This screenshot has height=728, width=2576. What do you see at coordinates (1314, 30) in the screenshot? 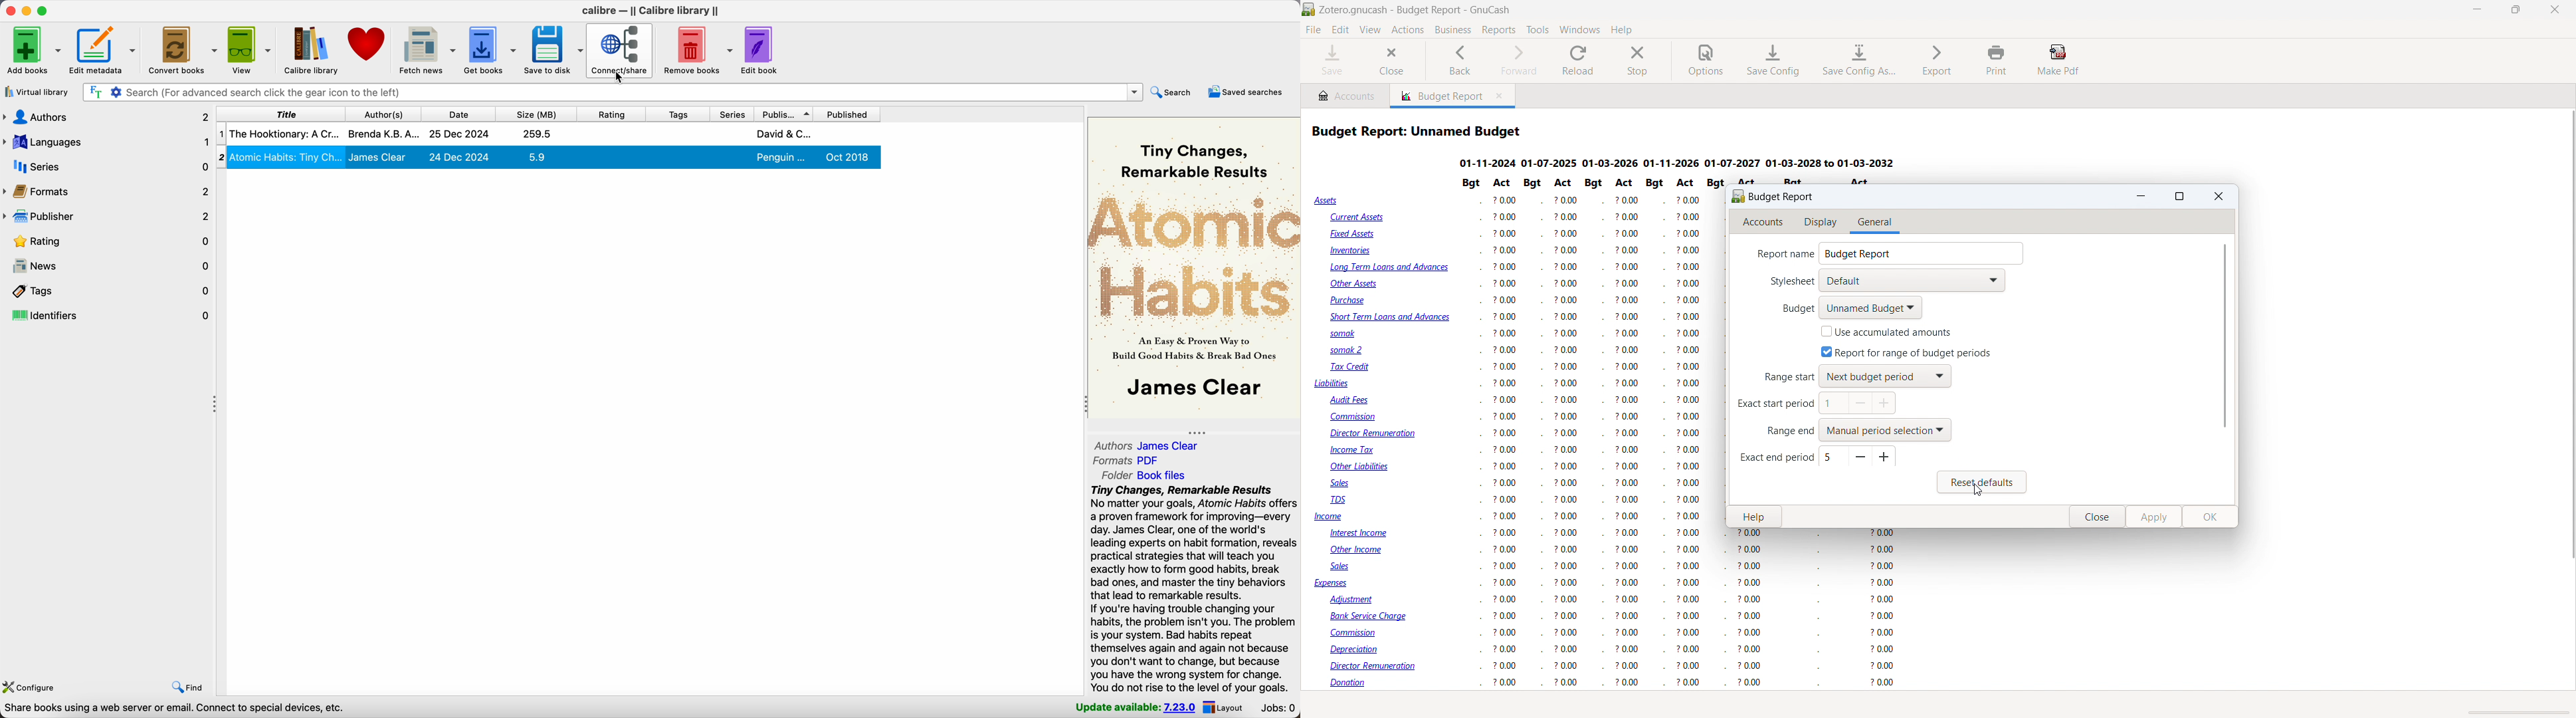
I see `file` at bounding box center [1314, 30].